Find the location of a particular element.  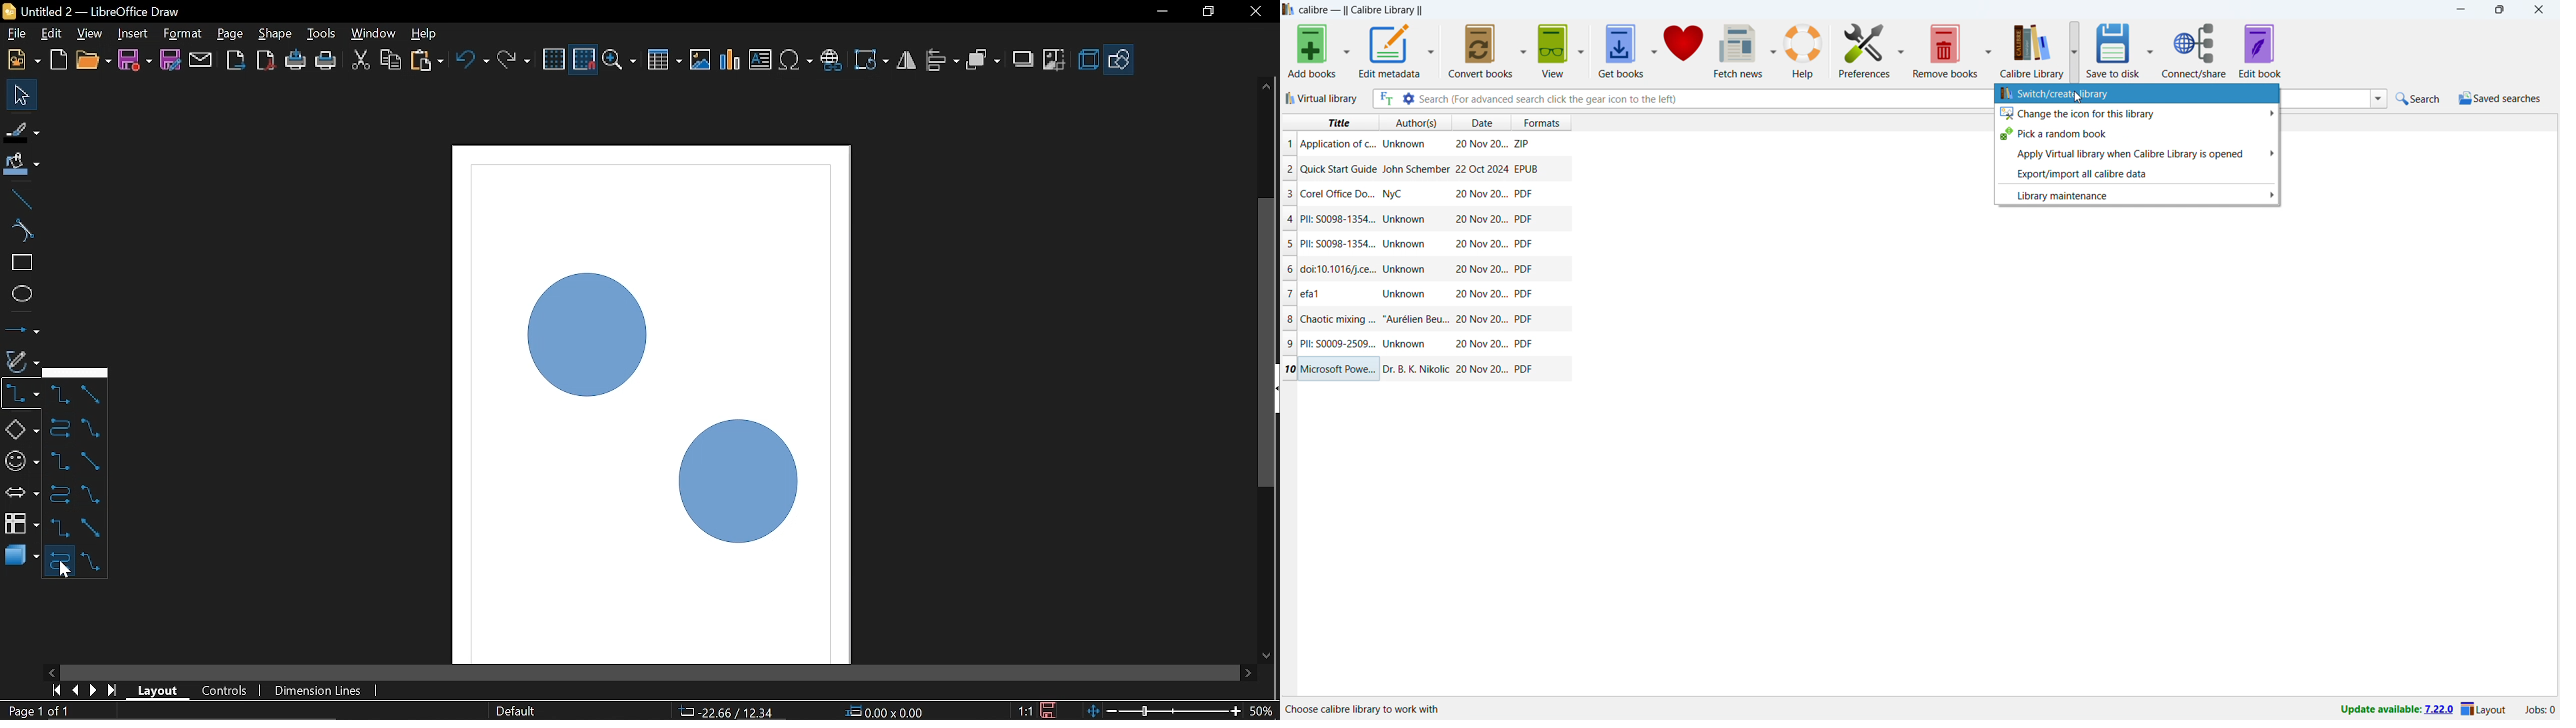

rectangle is located at coordinates (19, 262).